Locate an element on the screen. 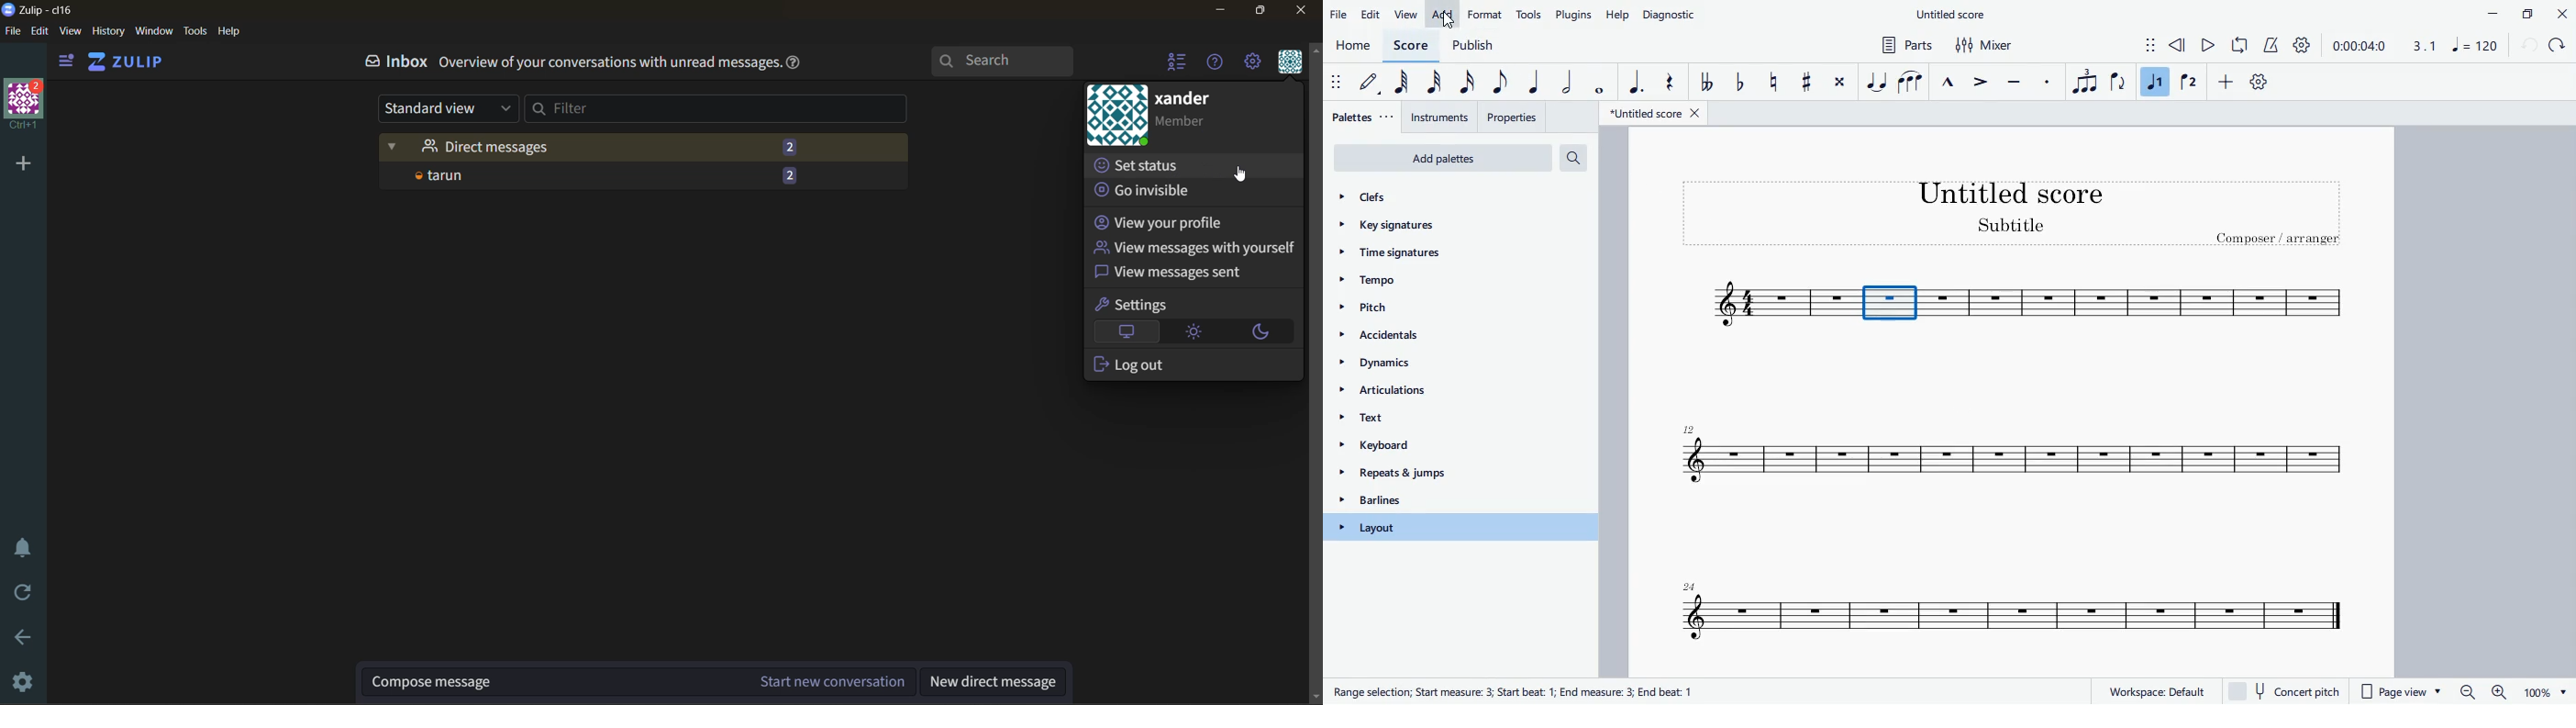  search is located at coordinates (1009, 62).